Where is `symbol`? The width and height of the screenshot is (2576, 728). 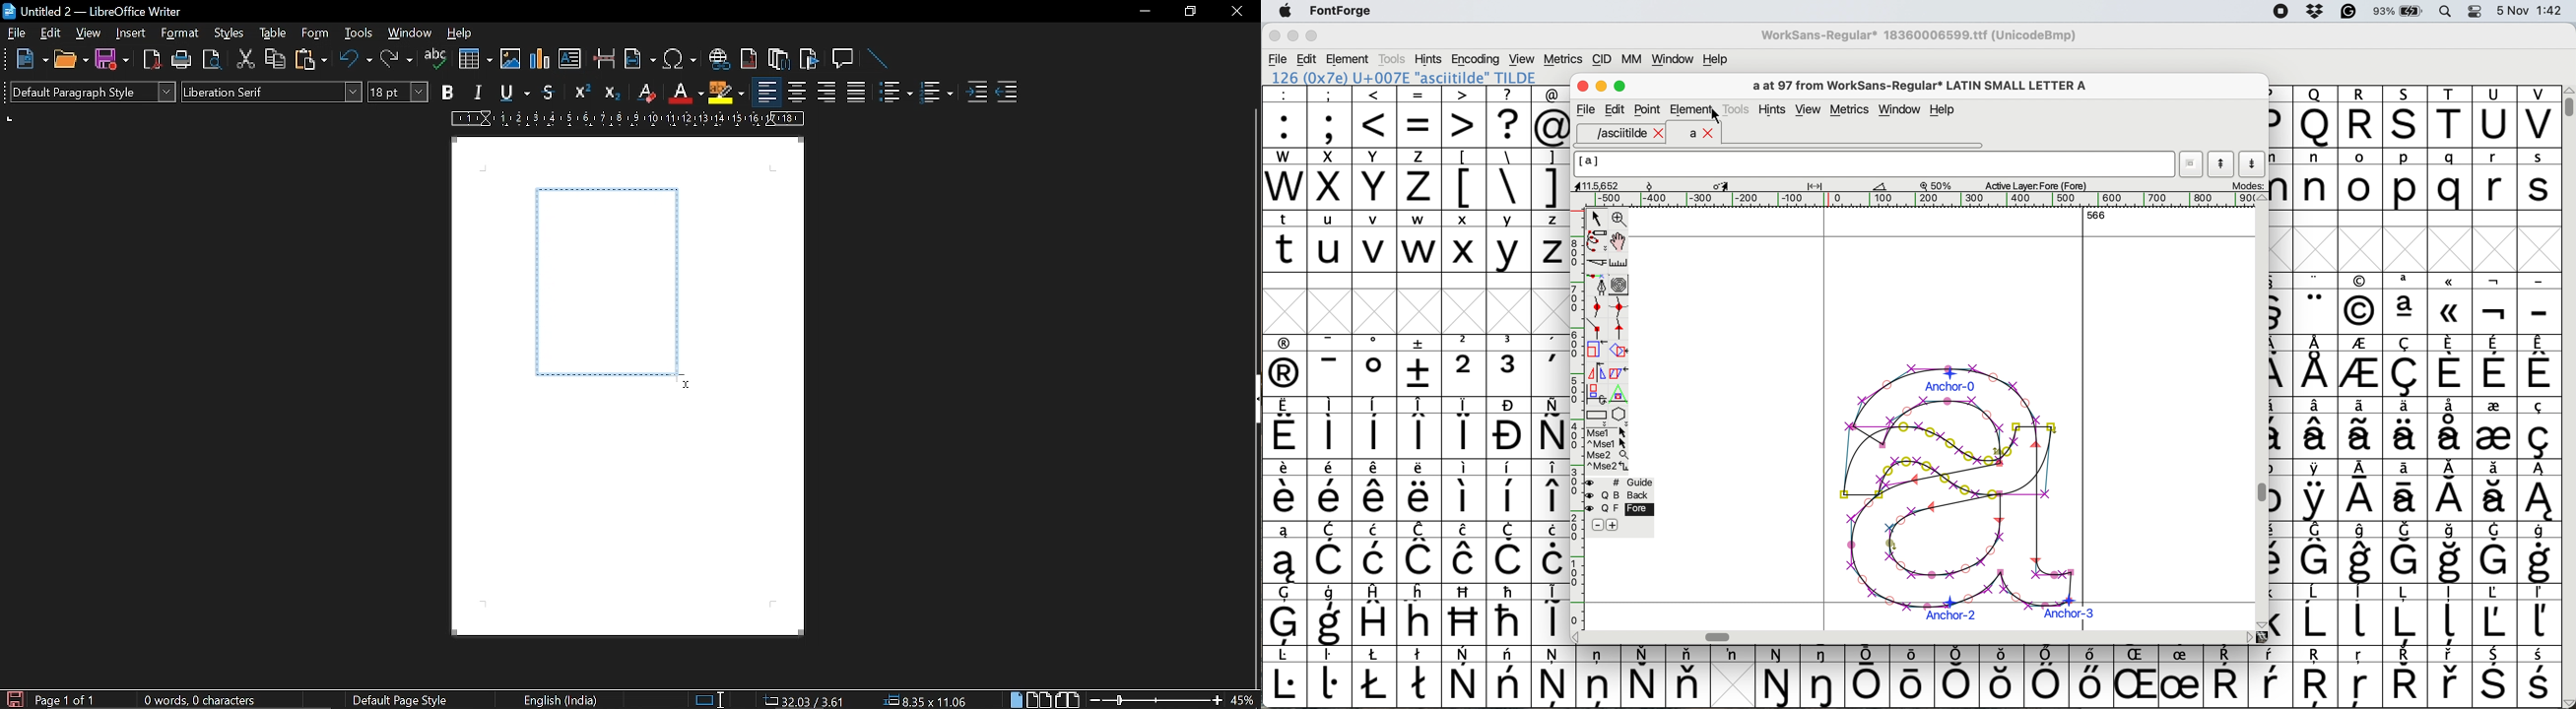
symbol is located at coordinates (1554, 676).